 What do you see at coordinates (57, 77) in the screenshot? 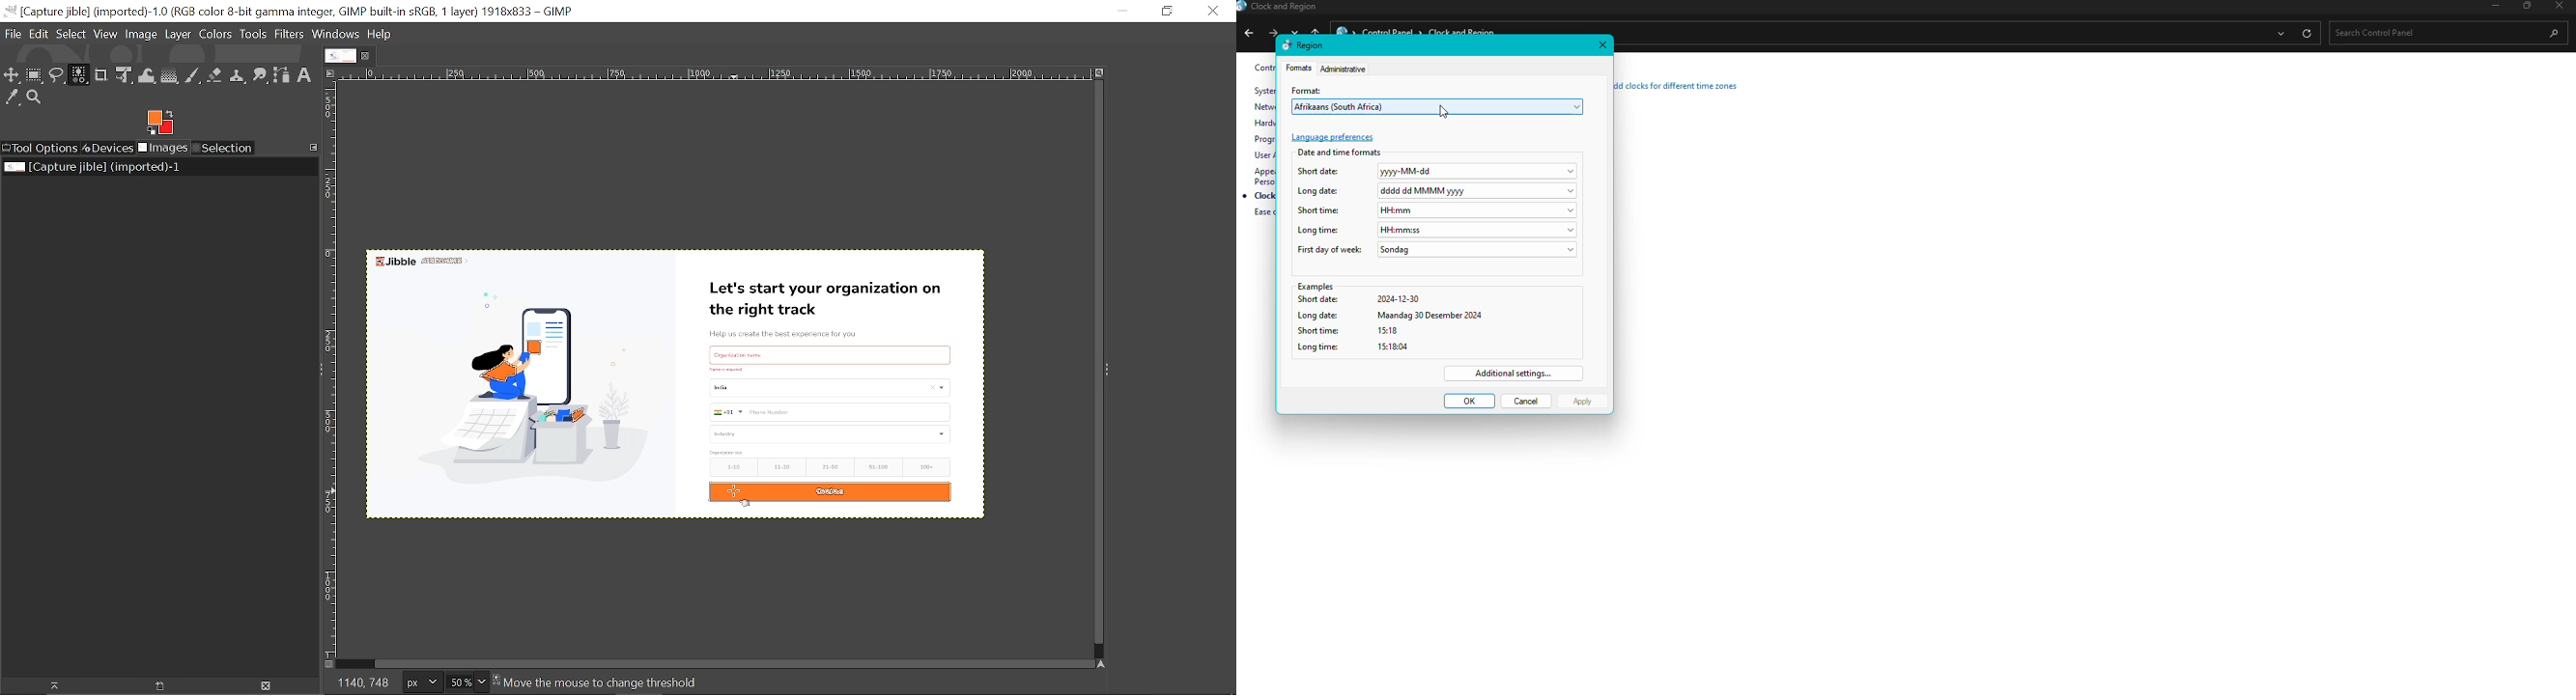
I see `Free select tool` at bounding box center [57, 77].